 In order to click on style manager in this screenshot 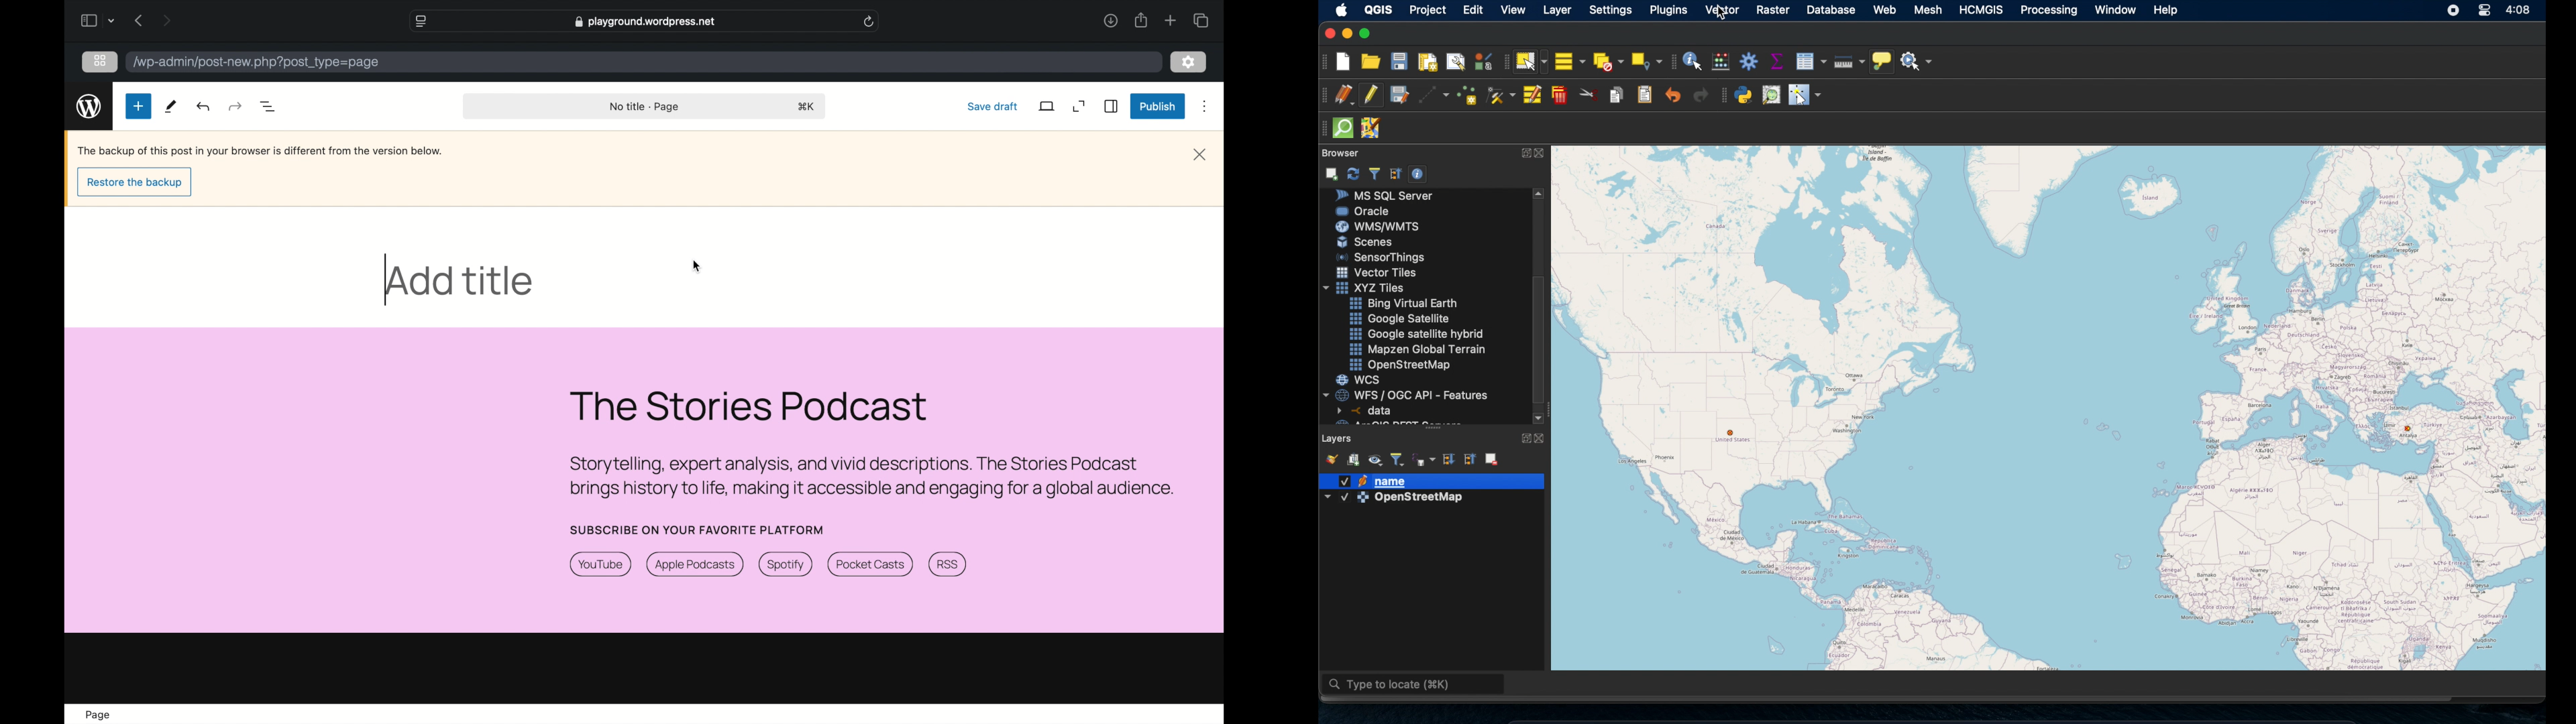, I will do `click(1330, 458)`.